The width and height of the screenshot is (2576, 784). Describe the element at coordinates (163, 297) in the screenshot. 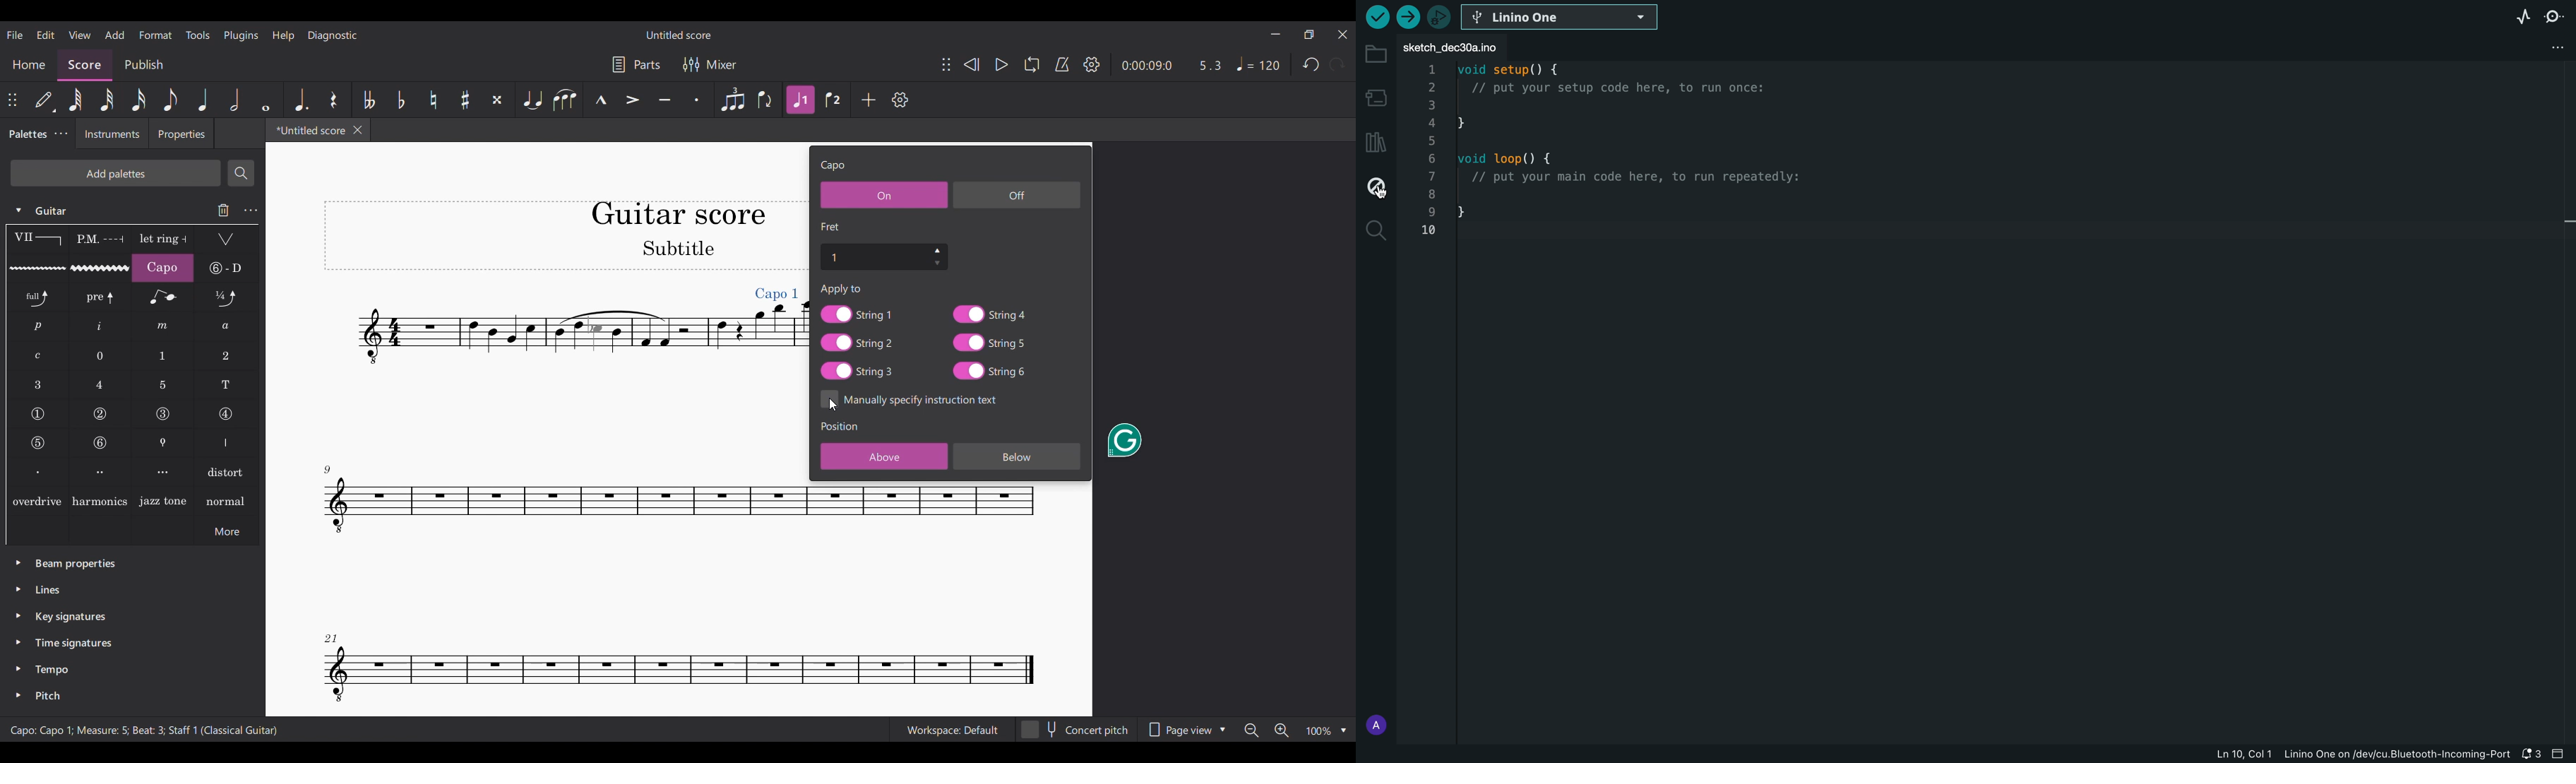

I see `Grace note bend` at that location.